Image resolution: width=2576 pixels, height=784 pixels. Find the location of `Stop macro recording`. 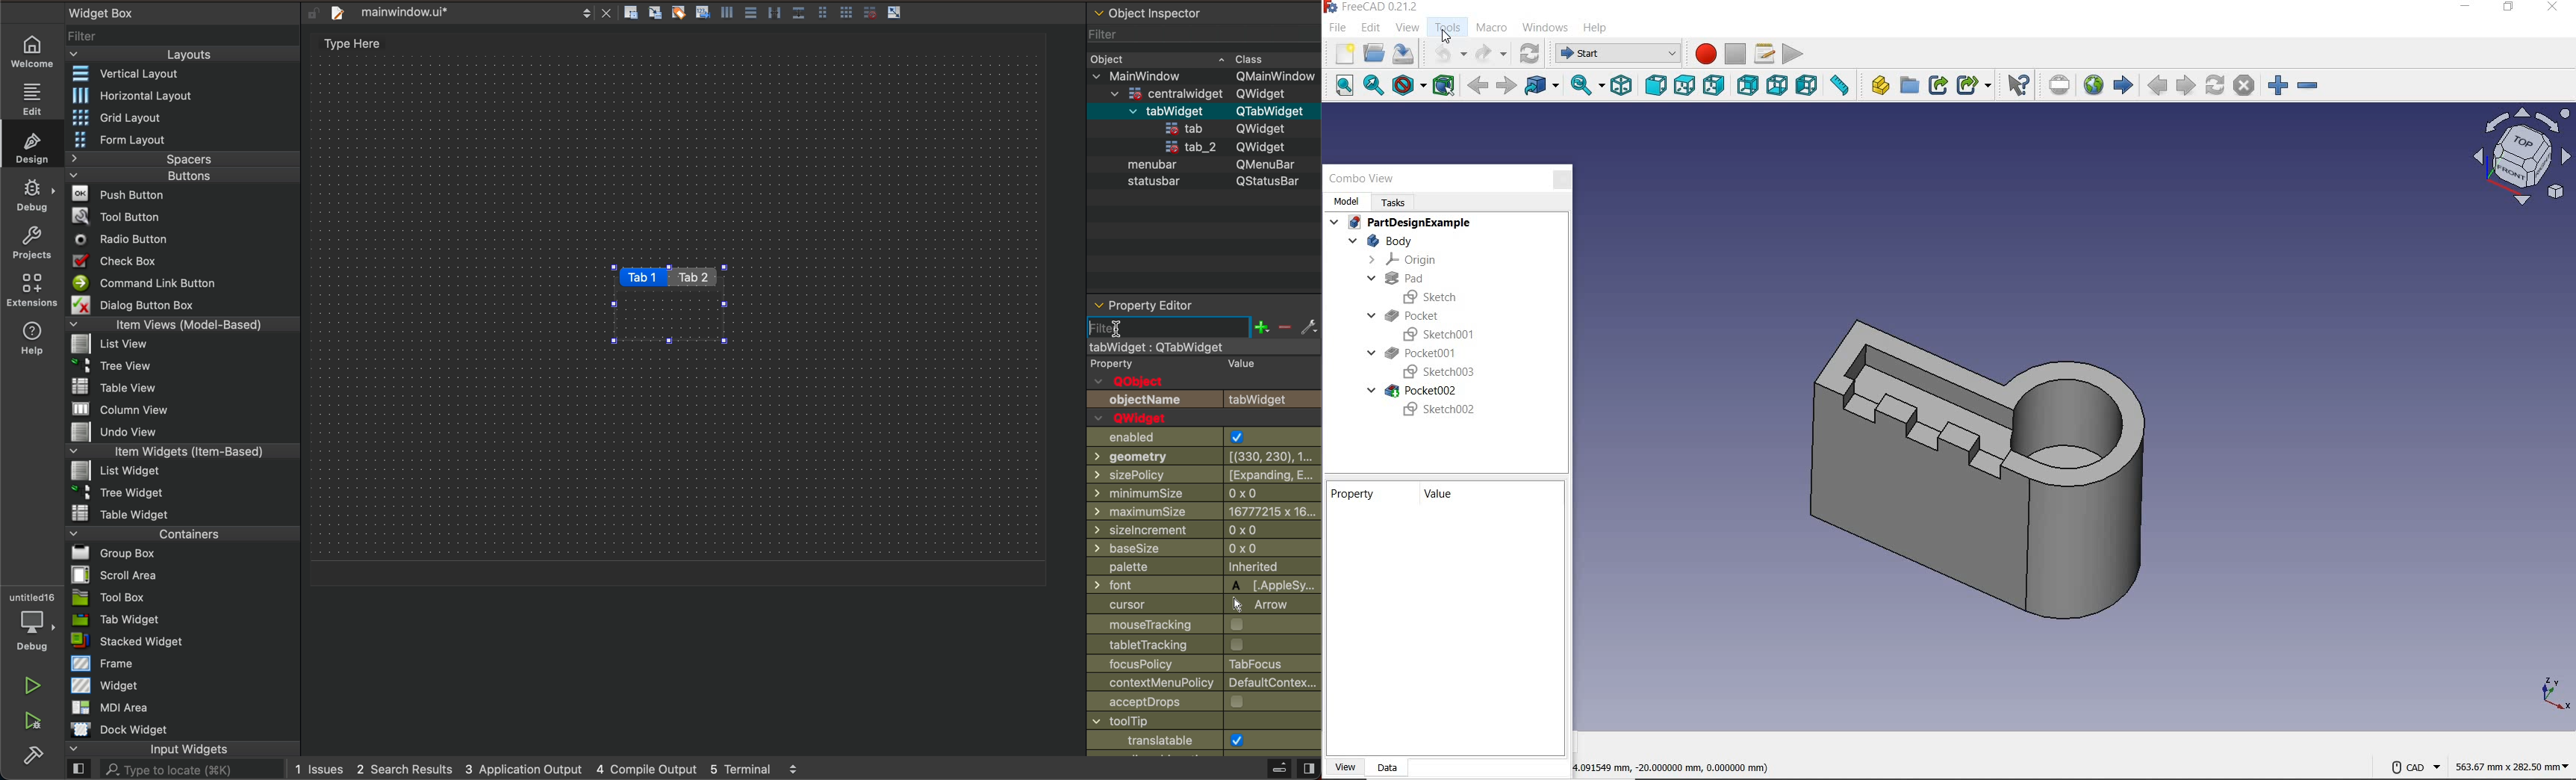

Stop macro recording is located at coordinates (1735, 49).